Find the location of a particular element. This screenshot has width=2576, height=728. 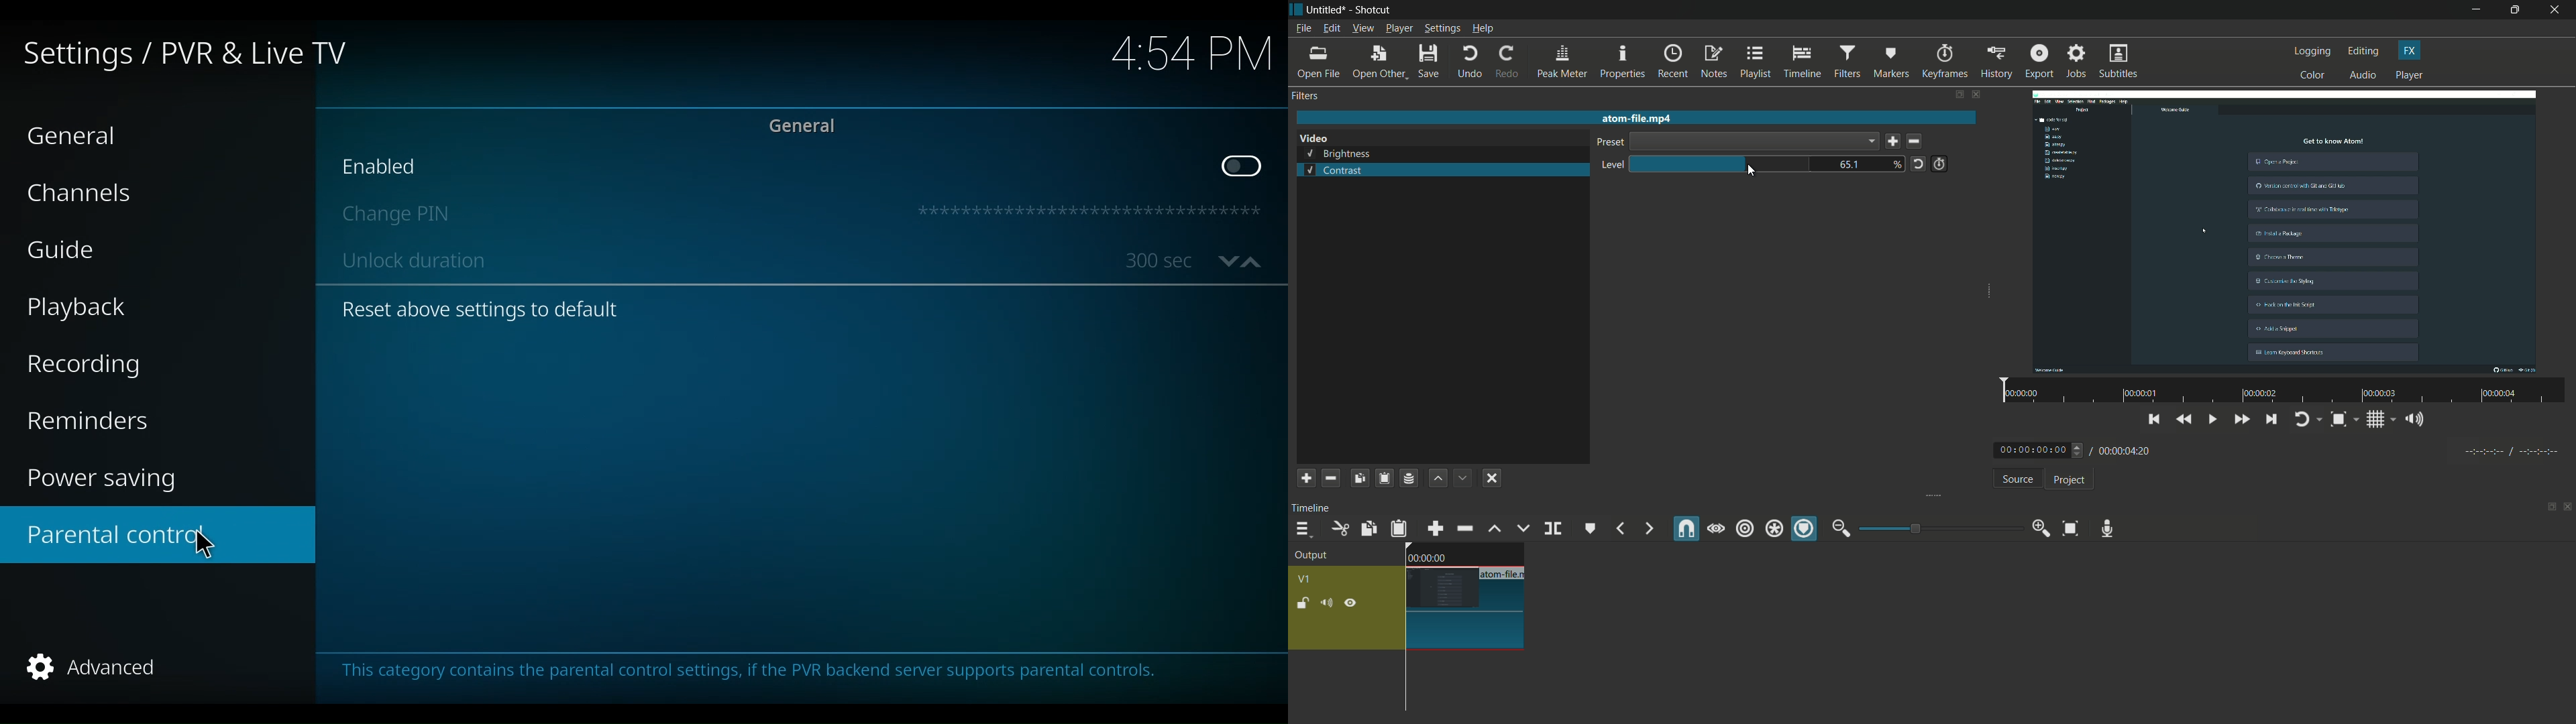

player menu is located at coordinates (1400, 28).